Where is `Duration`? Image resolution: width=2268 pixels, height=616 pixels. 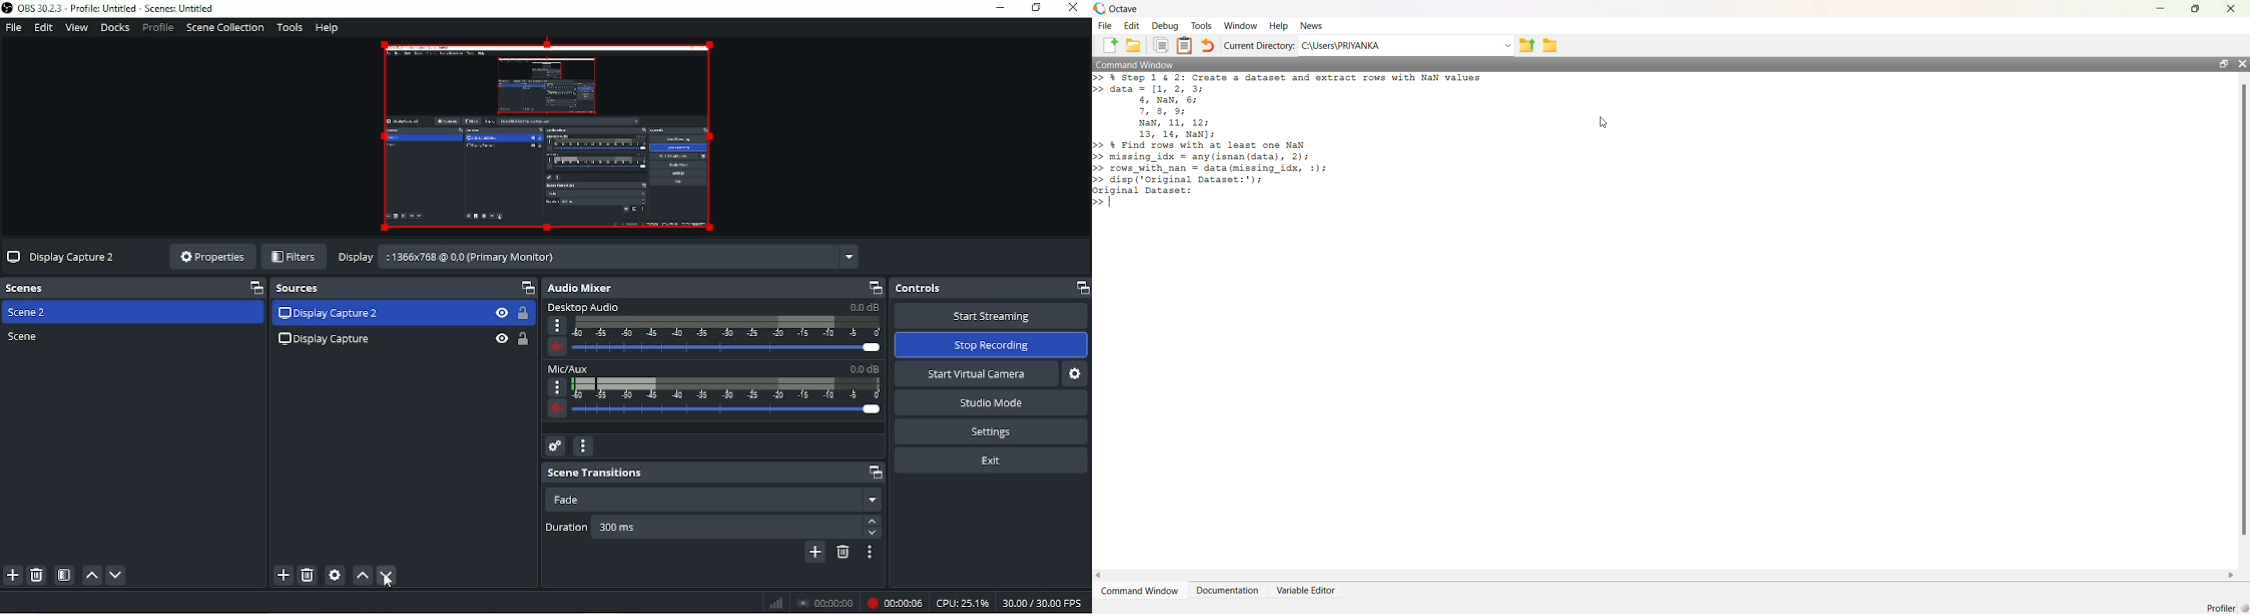 Duration is located at coordinates (566, 527).